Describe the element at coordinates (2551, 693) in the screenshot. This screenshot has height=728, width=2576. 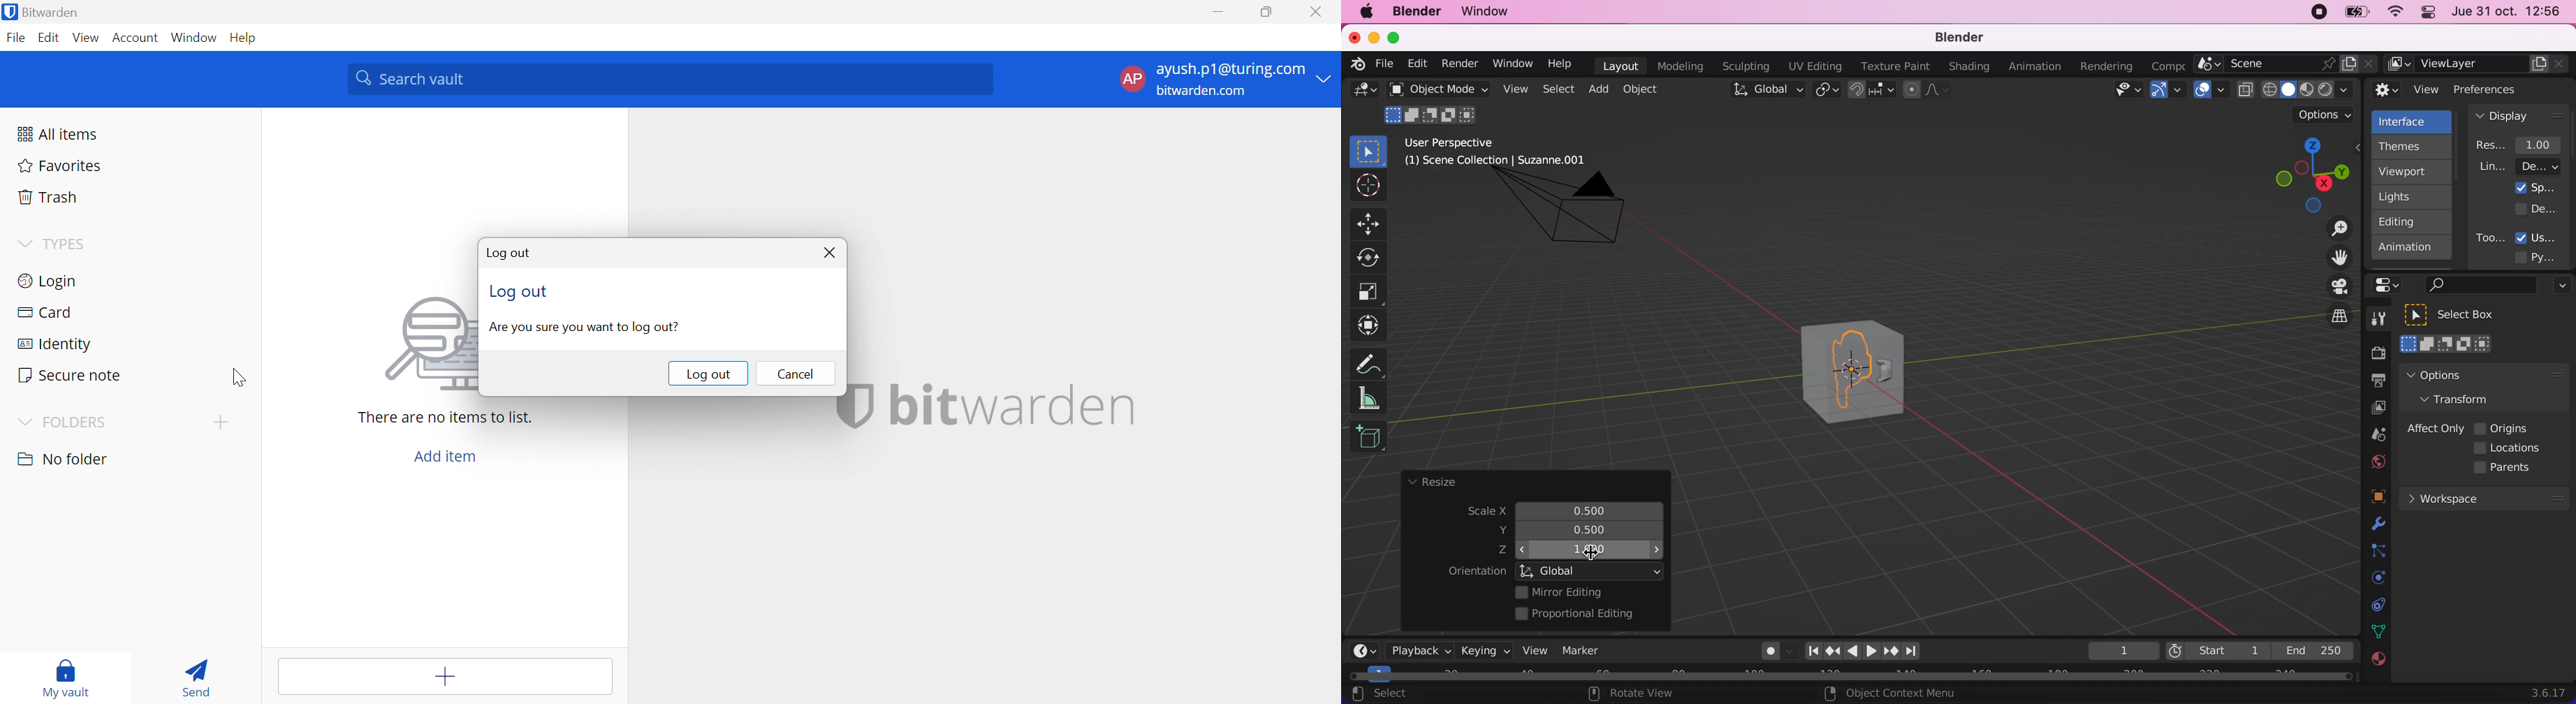
I see `3.6.17` at that location.